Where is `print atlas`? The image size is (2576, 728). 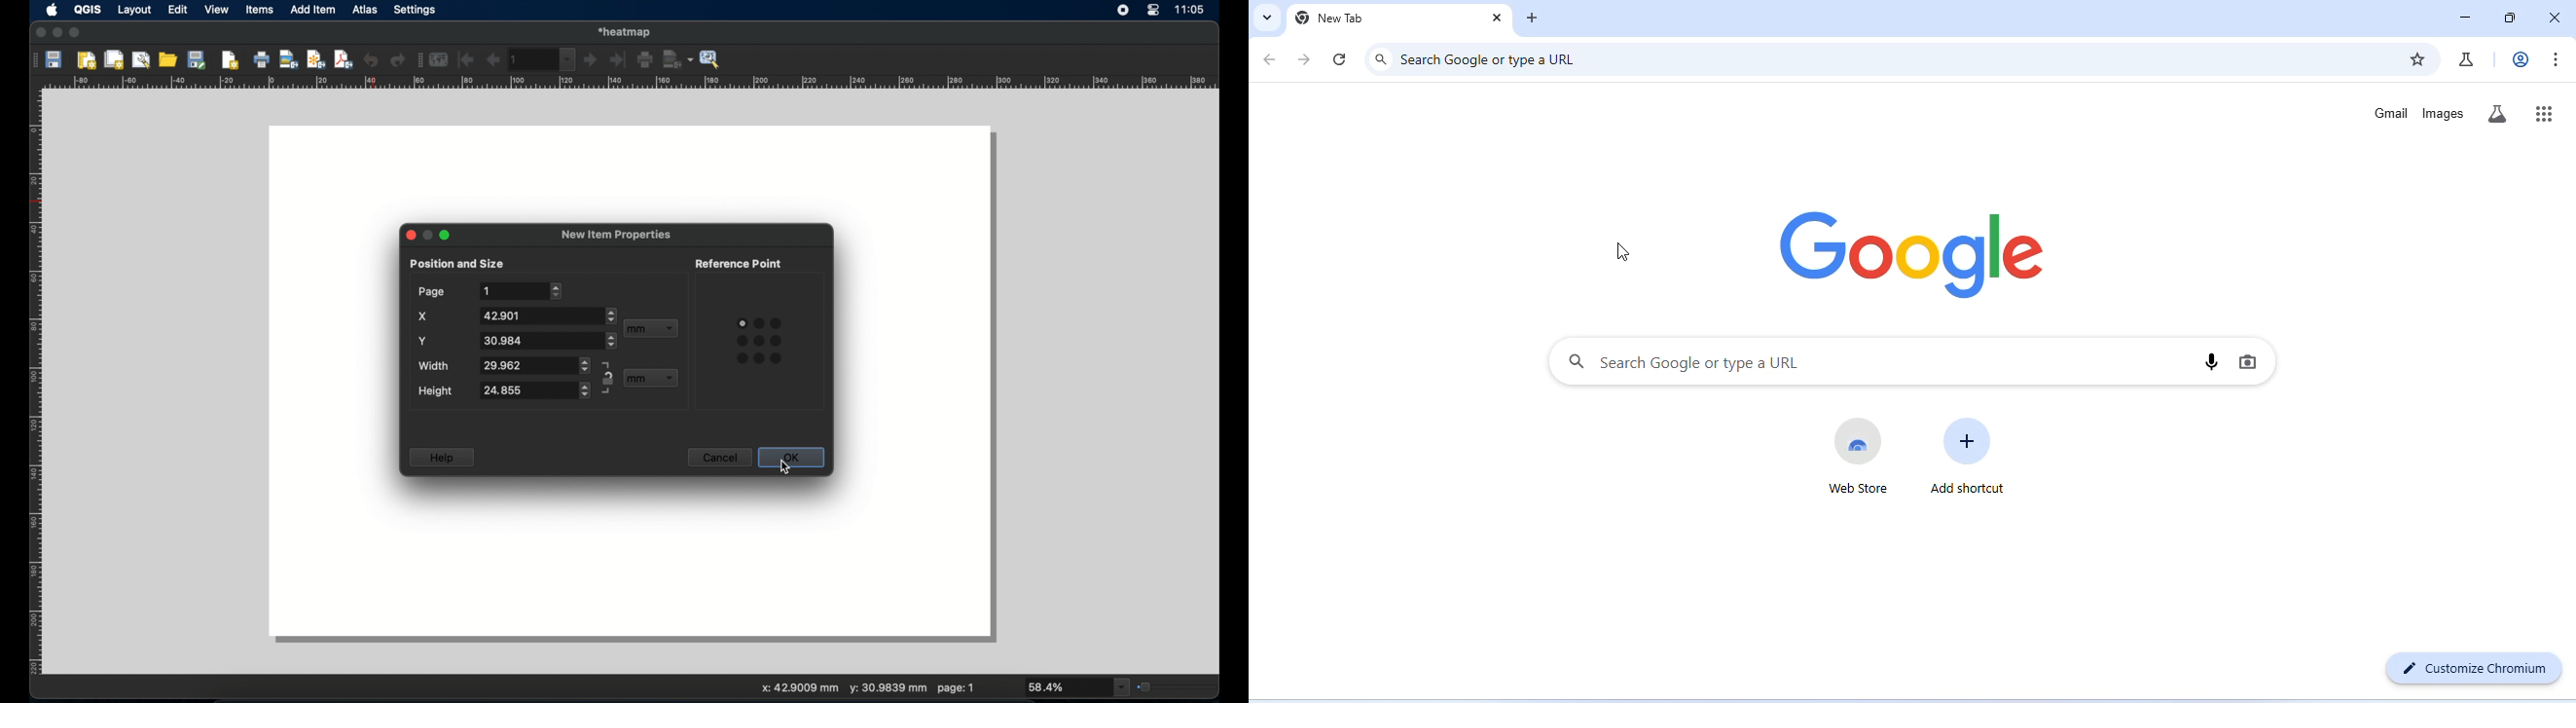
print atlas is located at coordinates (646, 61).